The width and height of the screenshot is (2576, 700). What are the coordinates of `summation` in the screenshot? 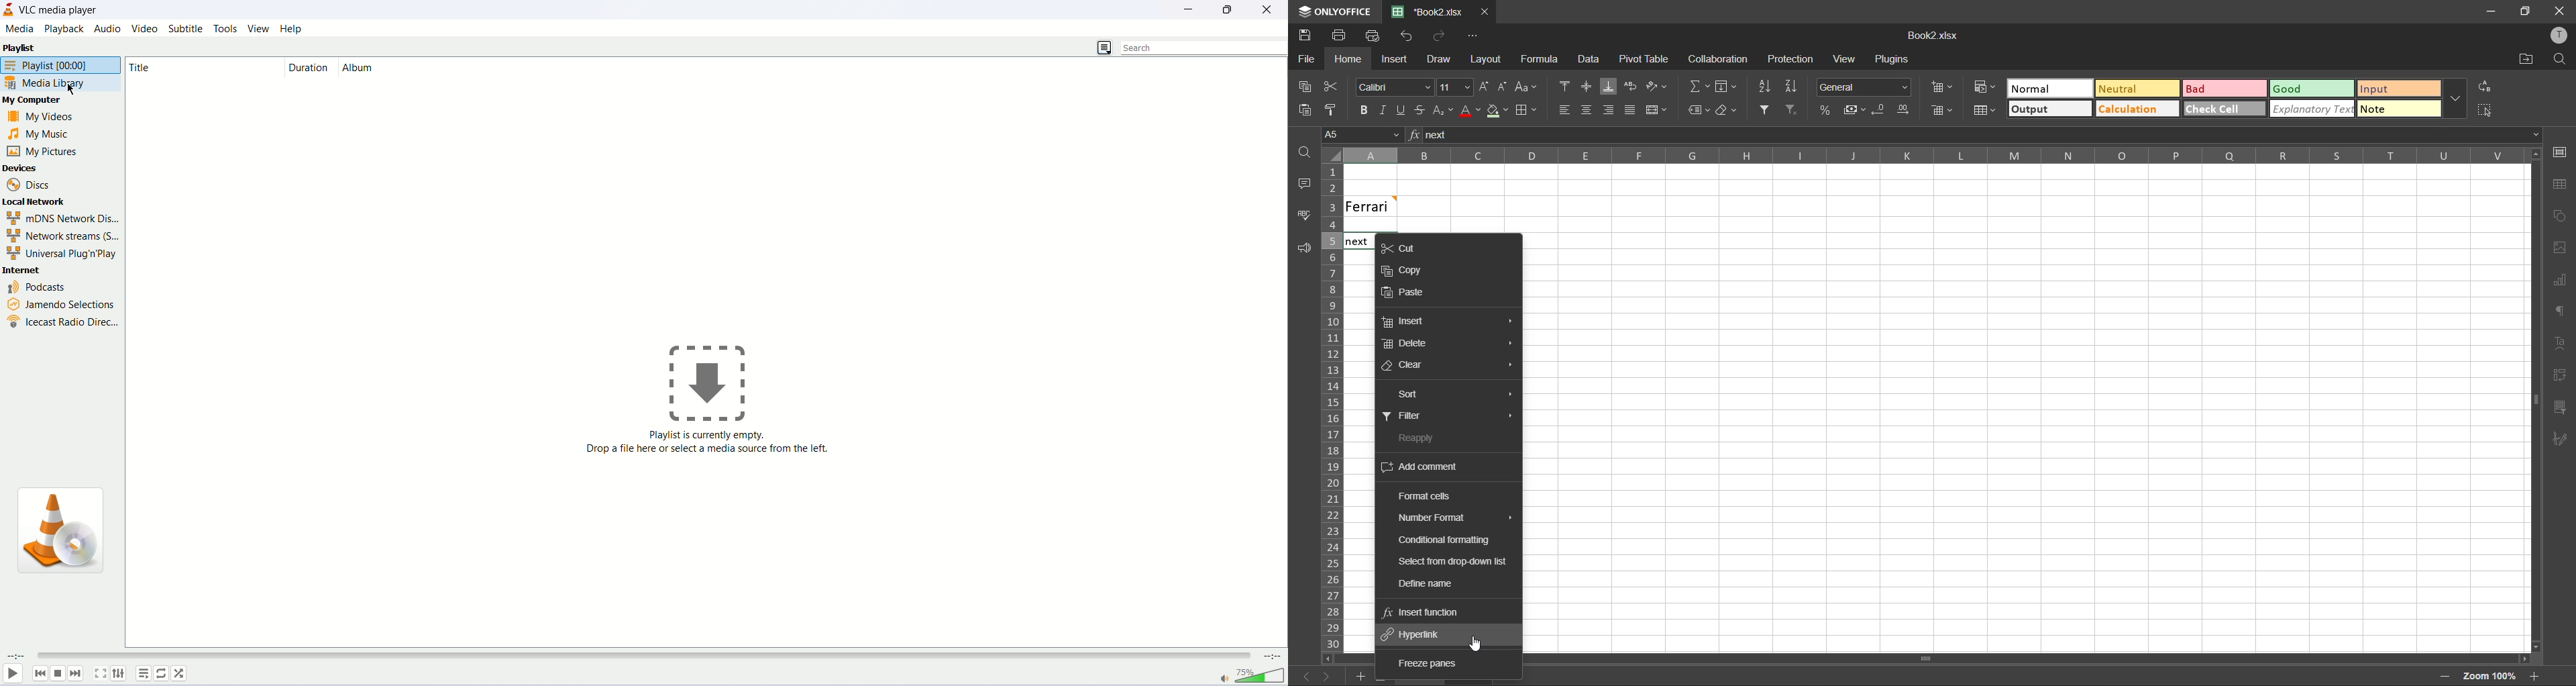 It's located at (1699, 86).